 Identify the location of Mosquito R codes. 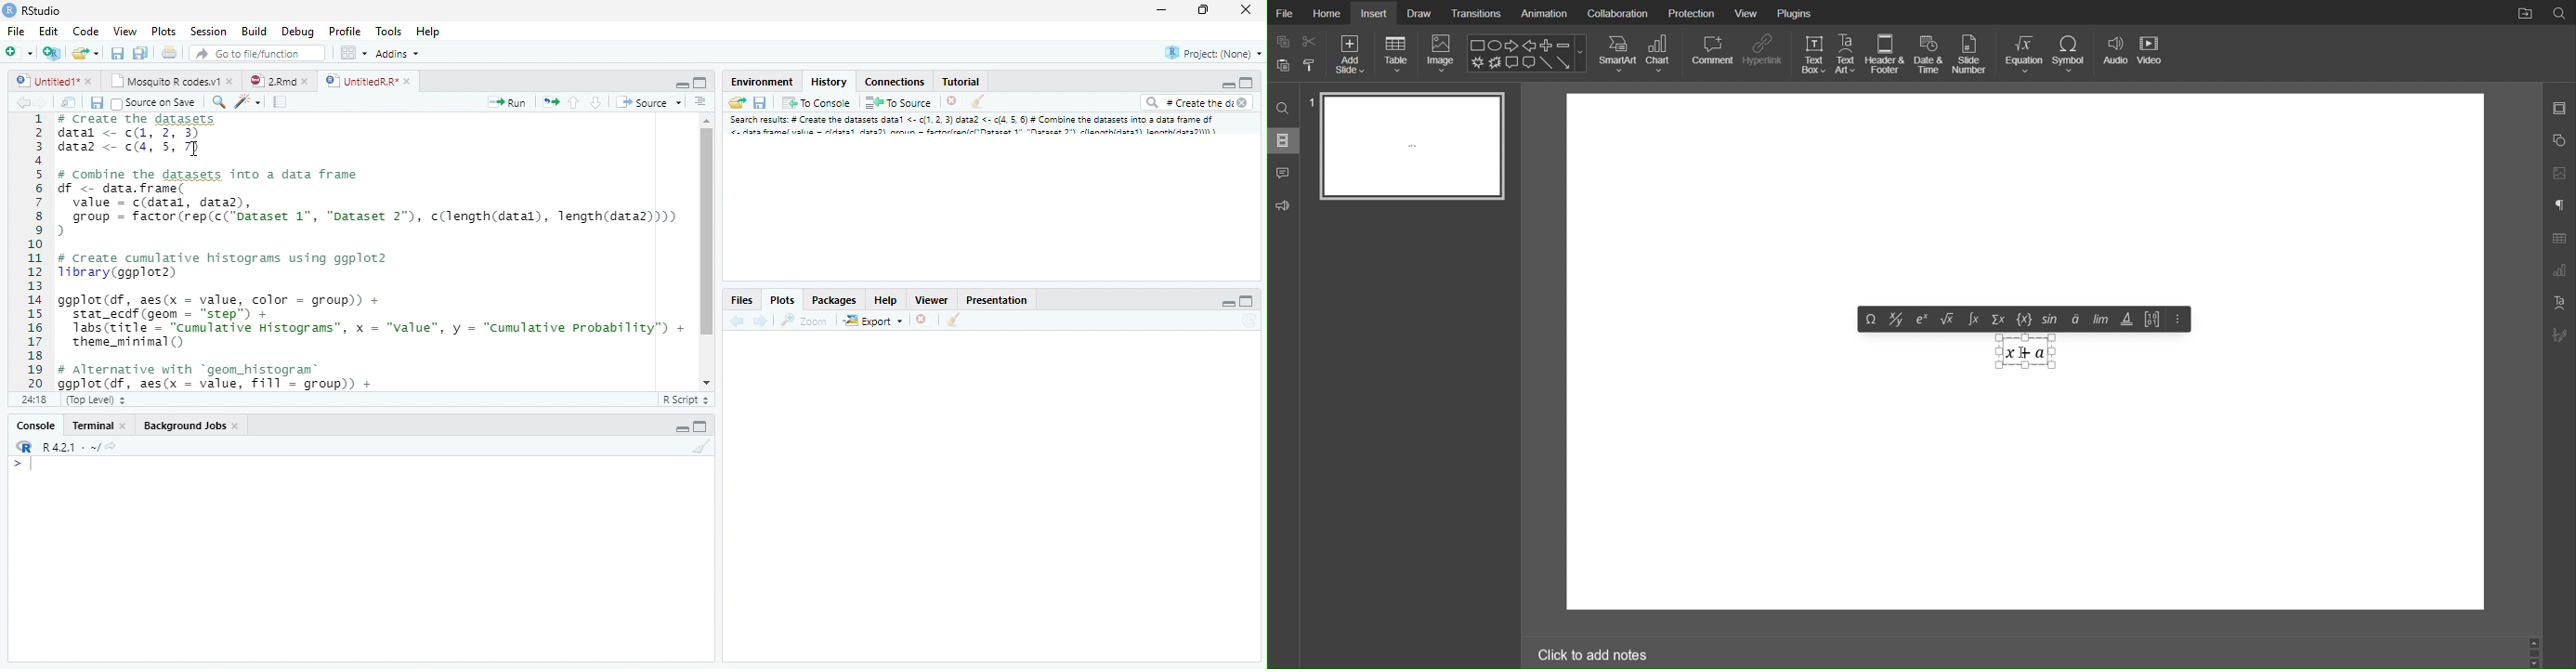
(175, 81).